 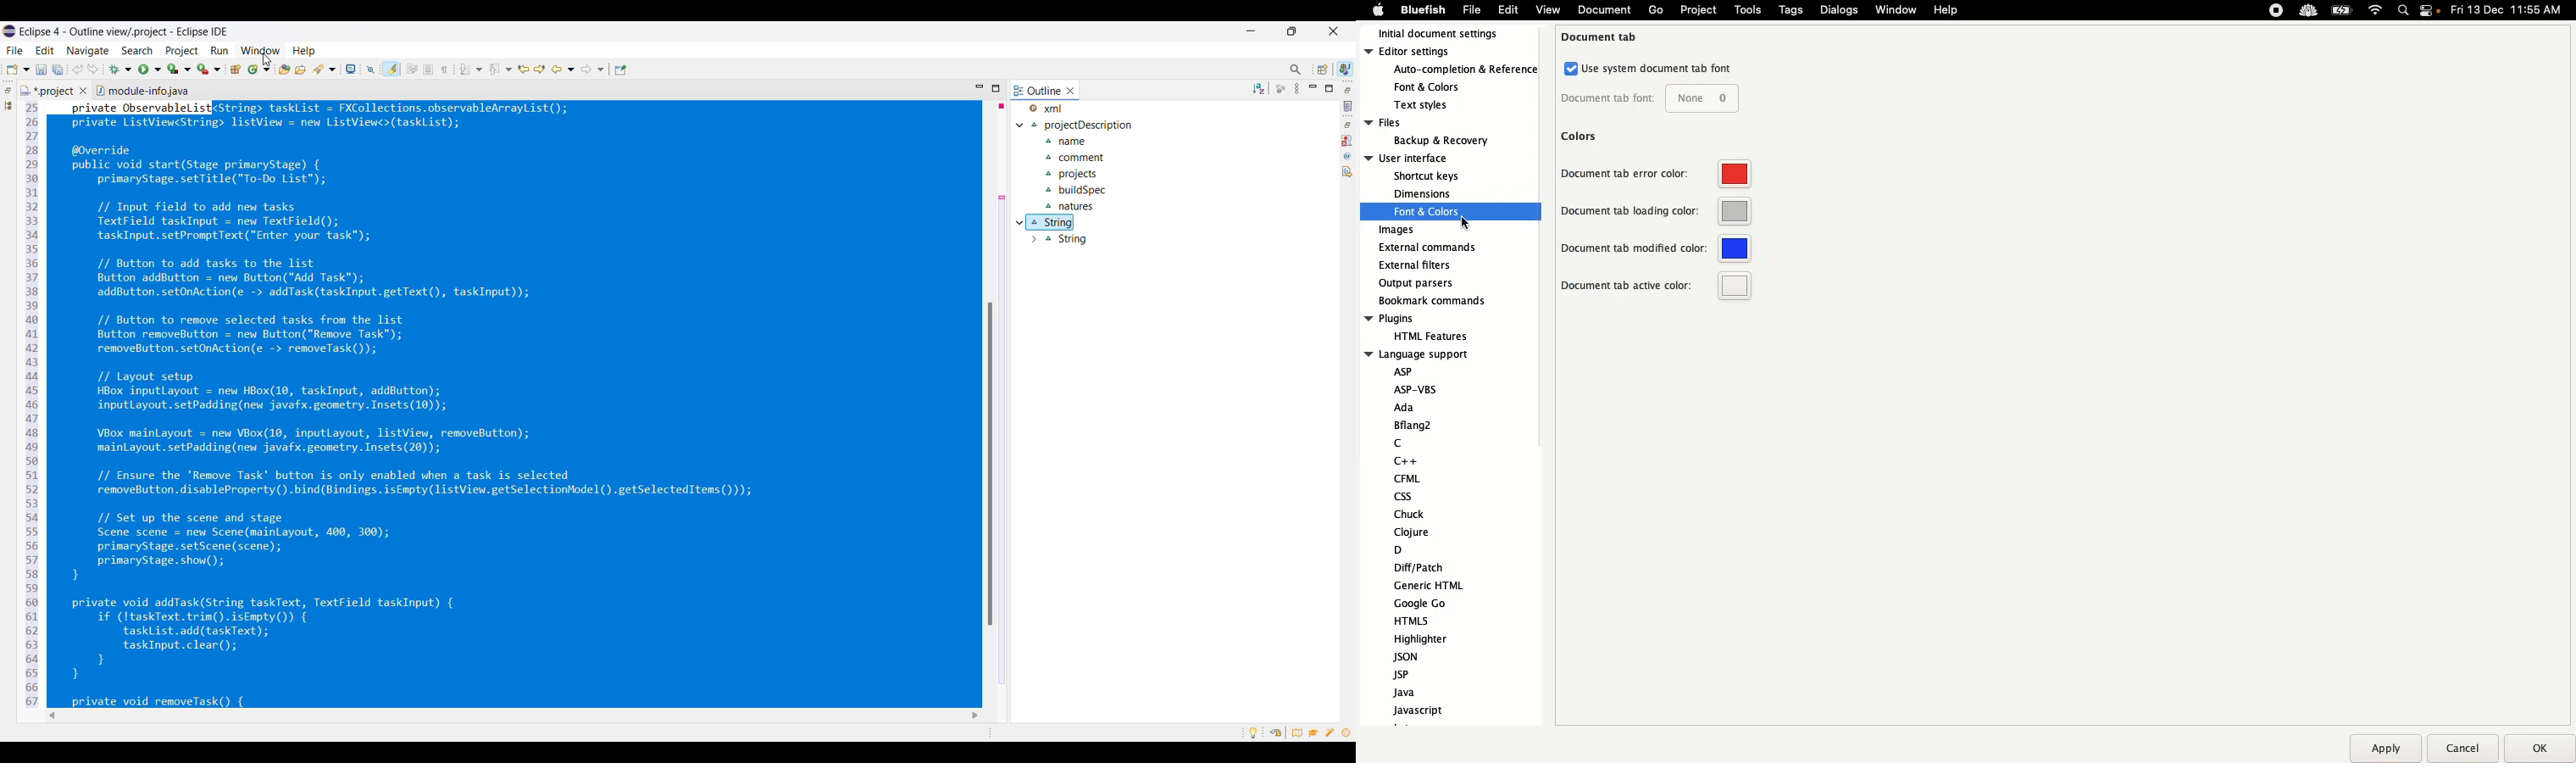 What do you see at coordinates (1946, 9) in the screenshot?
I see `Help` at bounding box center [1946, 9].